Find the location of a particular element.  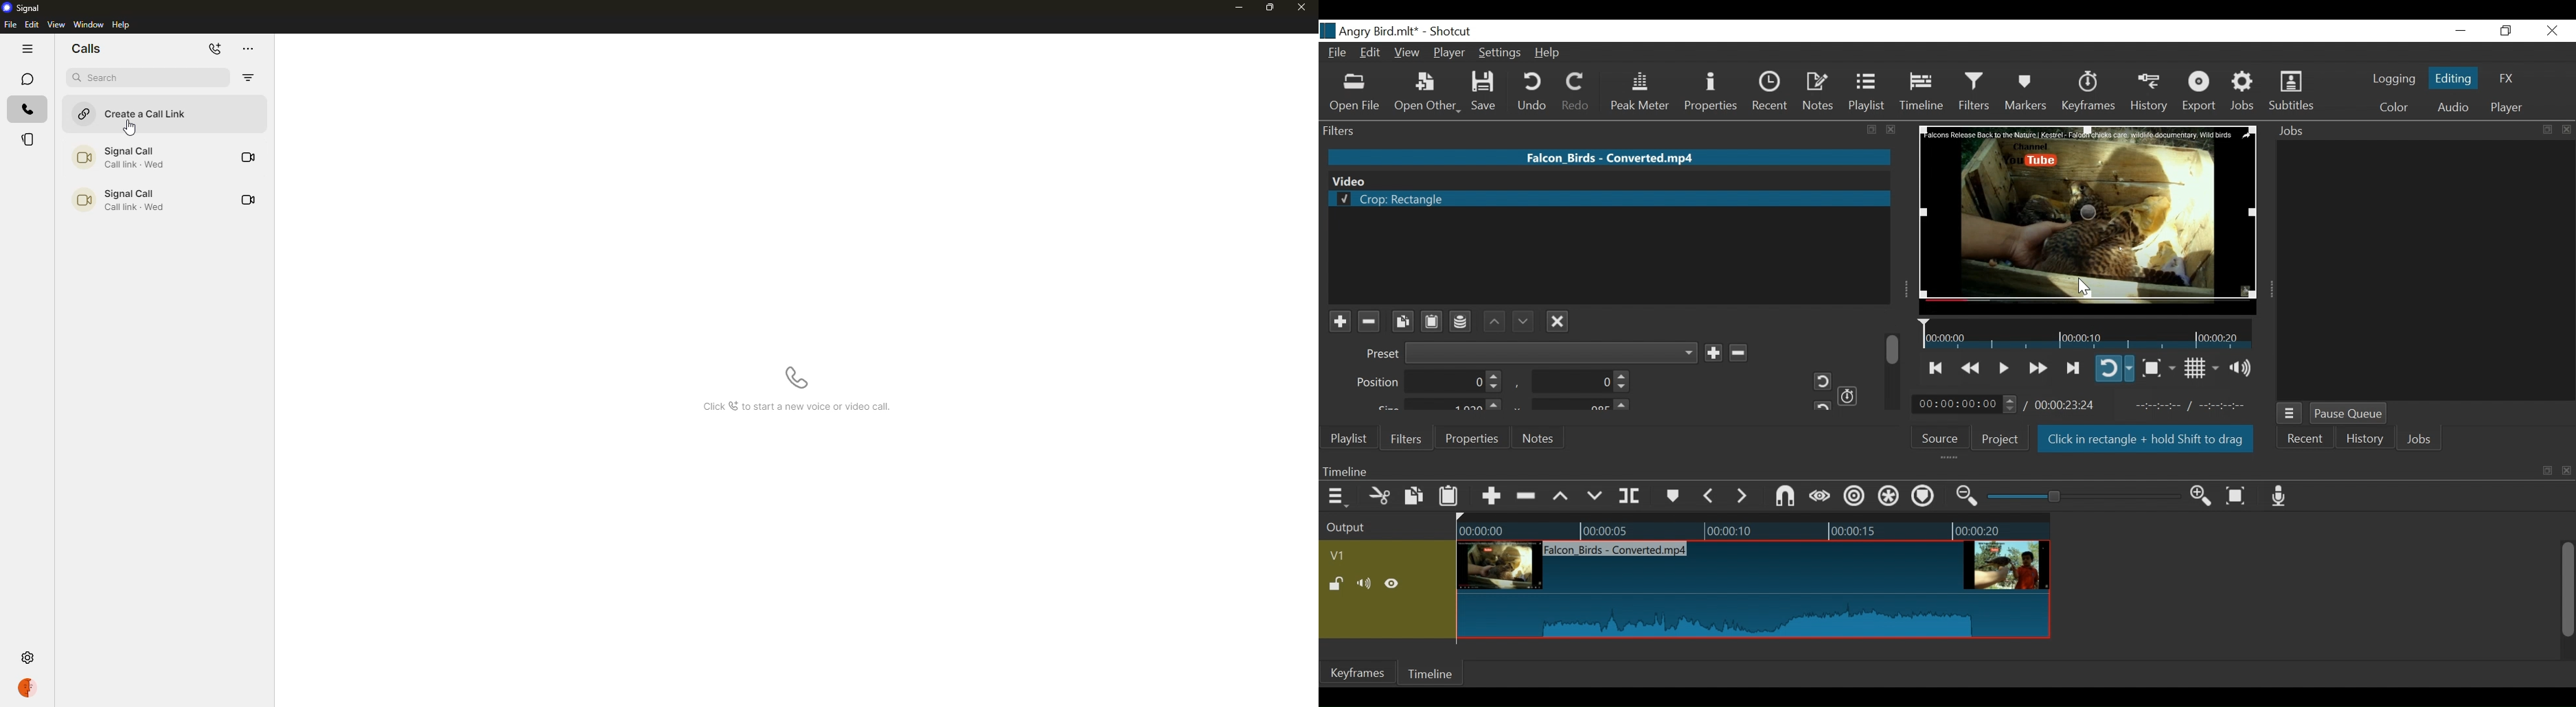

signal is located at coordinates (23, 8).